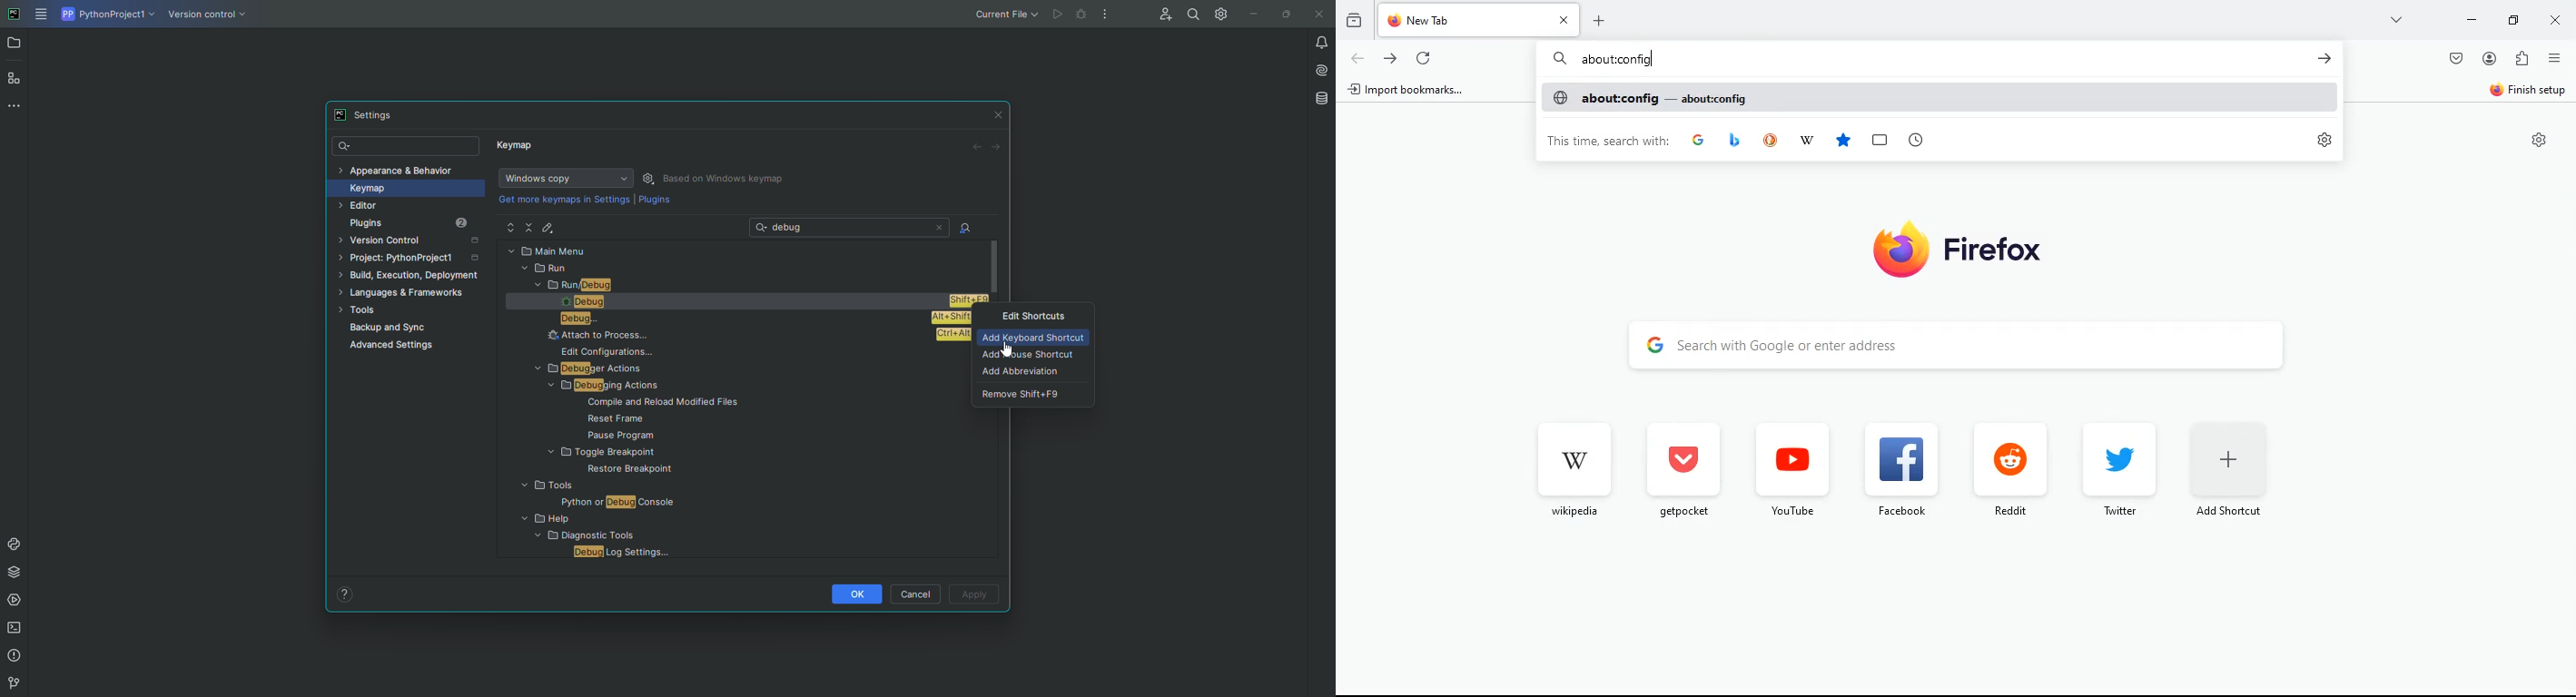 The height and width of the screenshot is (700, 2576). I want to click on FOLDER NAME, so click(582, 486).